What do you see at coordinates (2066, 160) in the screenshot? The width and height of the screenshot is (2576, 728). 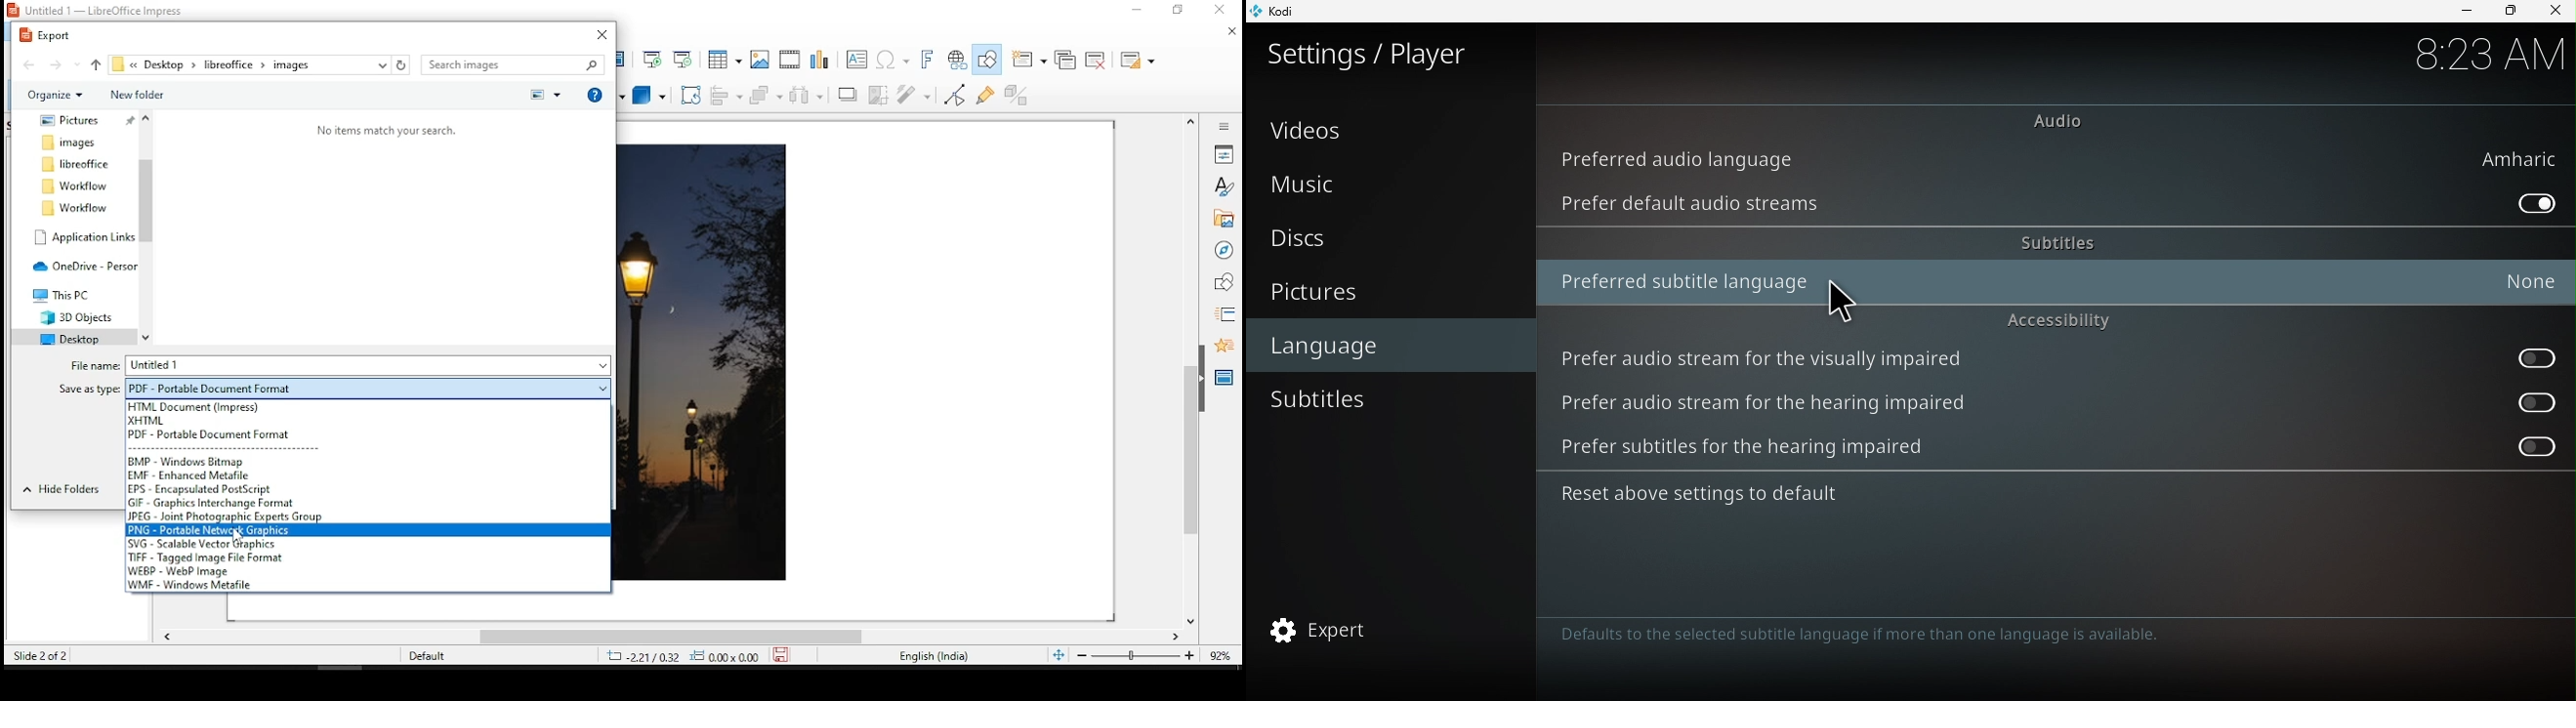 I see `Preferred audio language : Amharic` at bounding box center [2066, 160].